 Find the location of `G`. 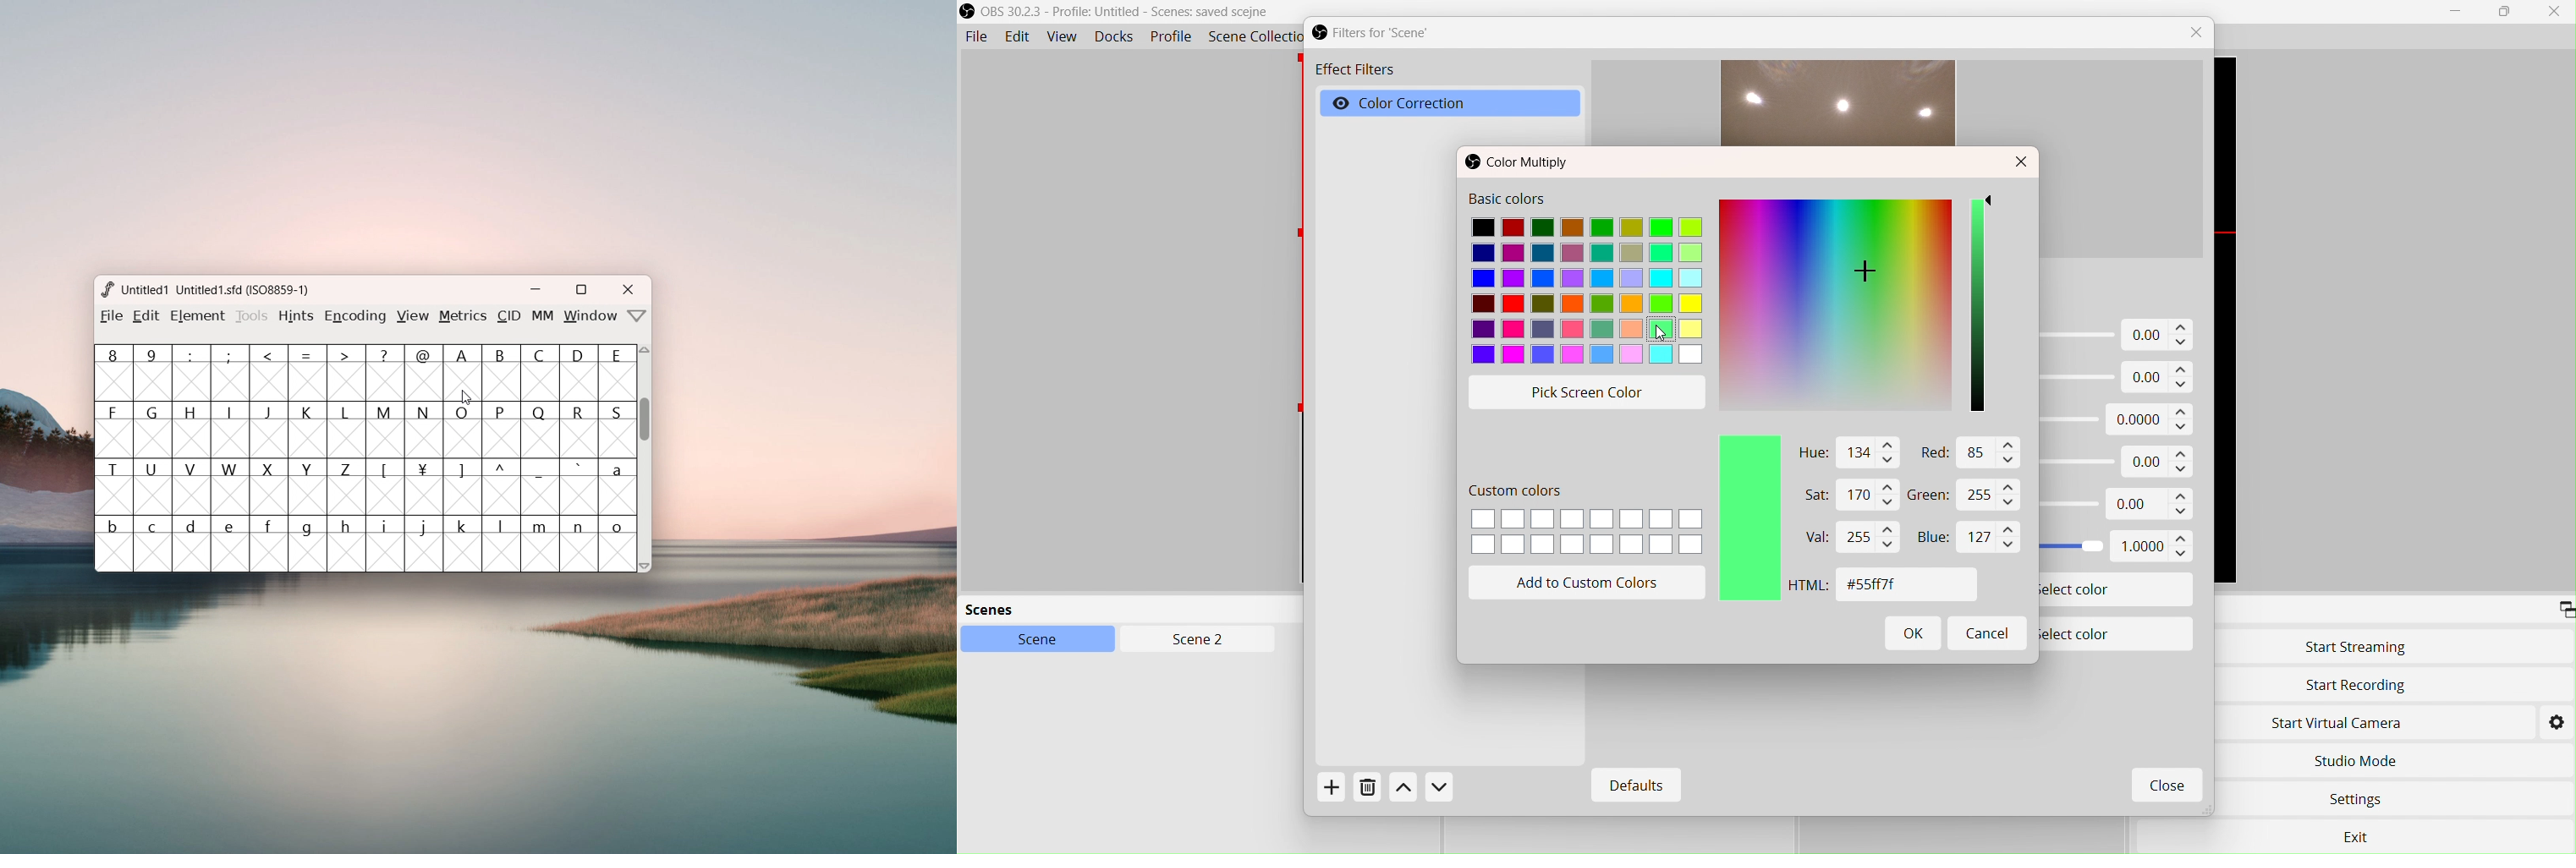

G is located at coordinates (153, 429).